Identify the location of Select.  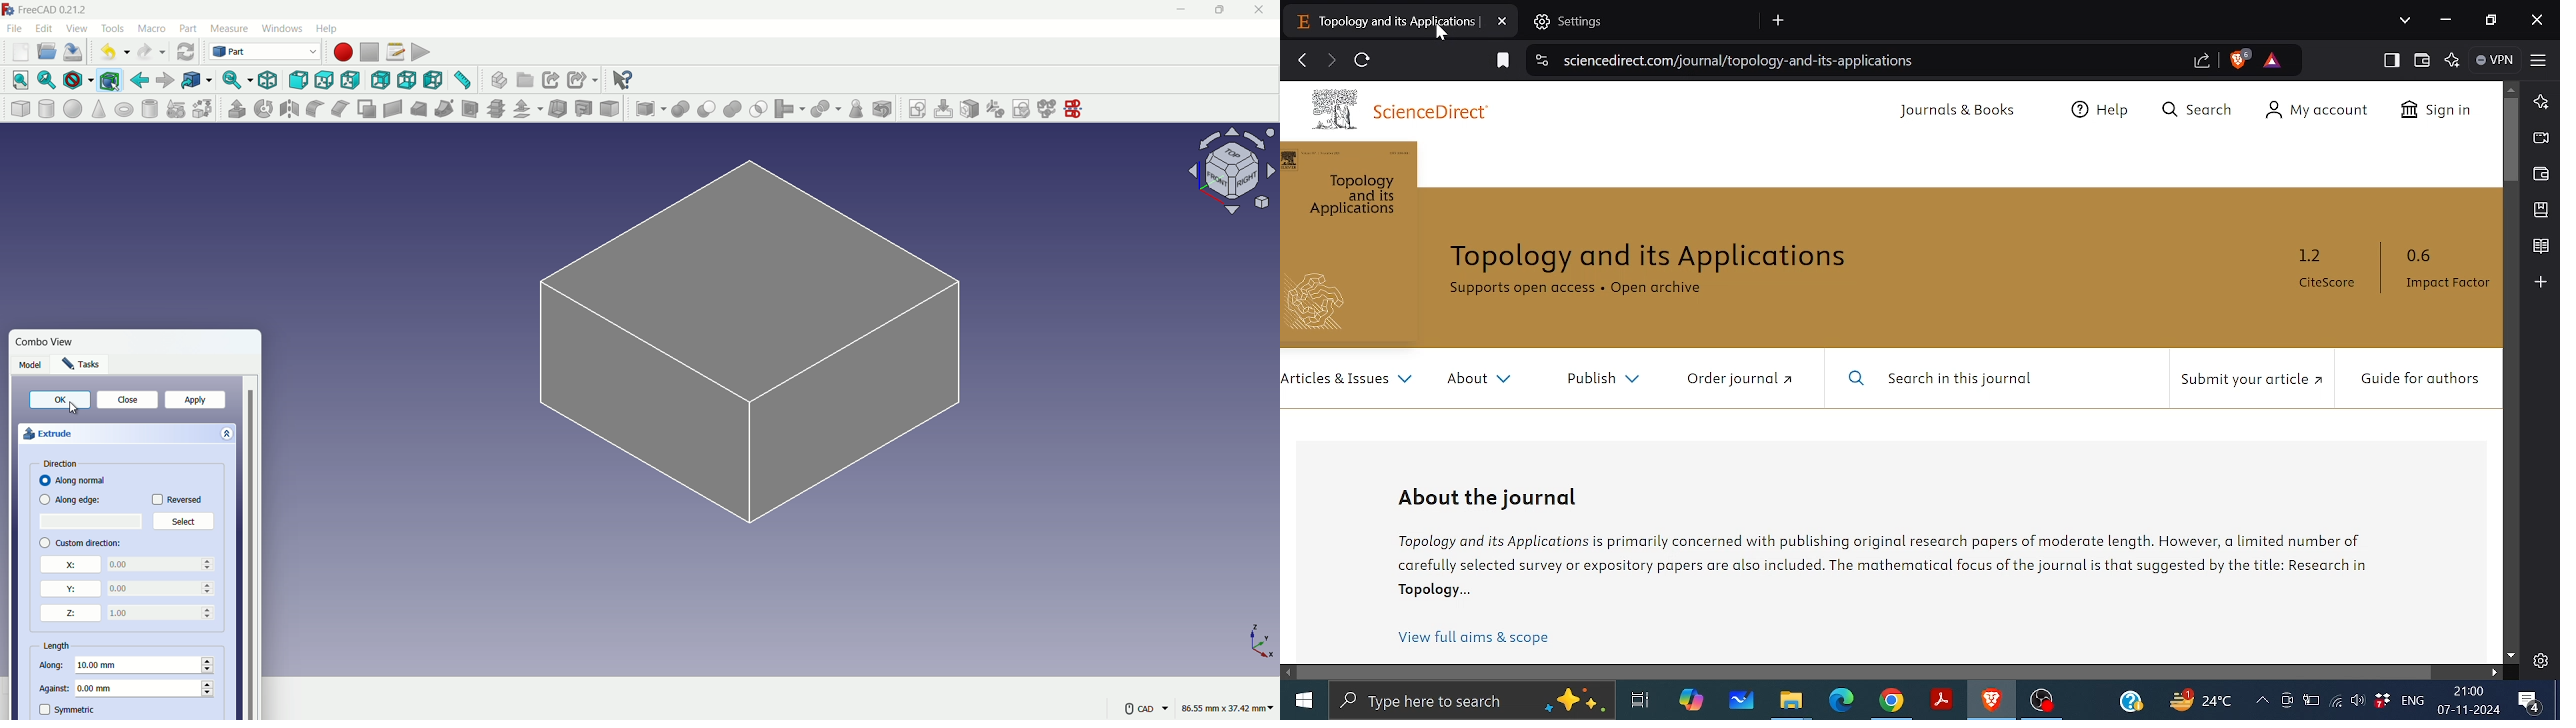
(183, 521).